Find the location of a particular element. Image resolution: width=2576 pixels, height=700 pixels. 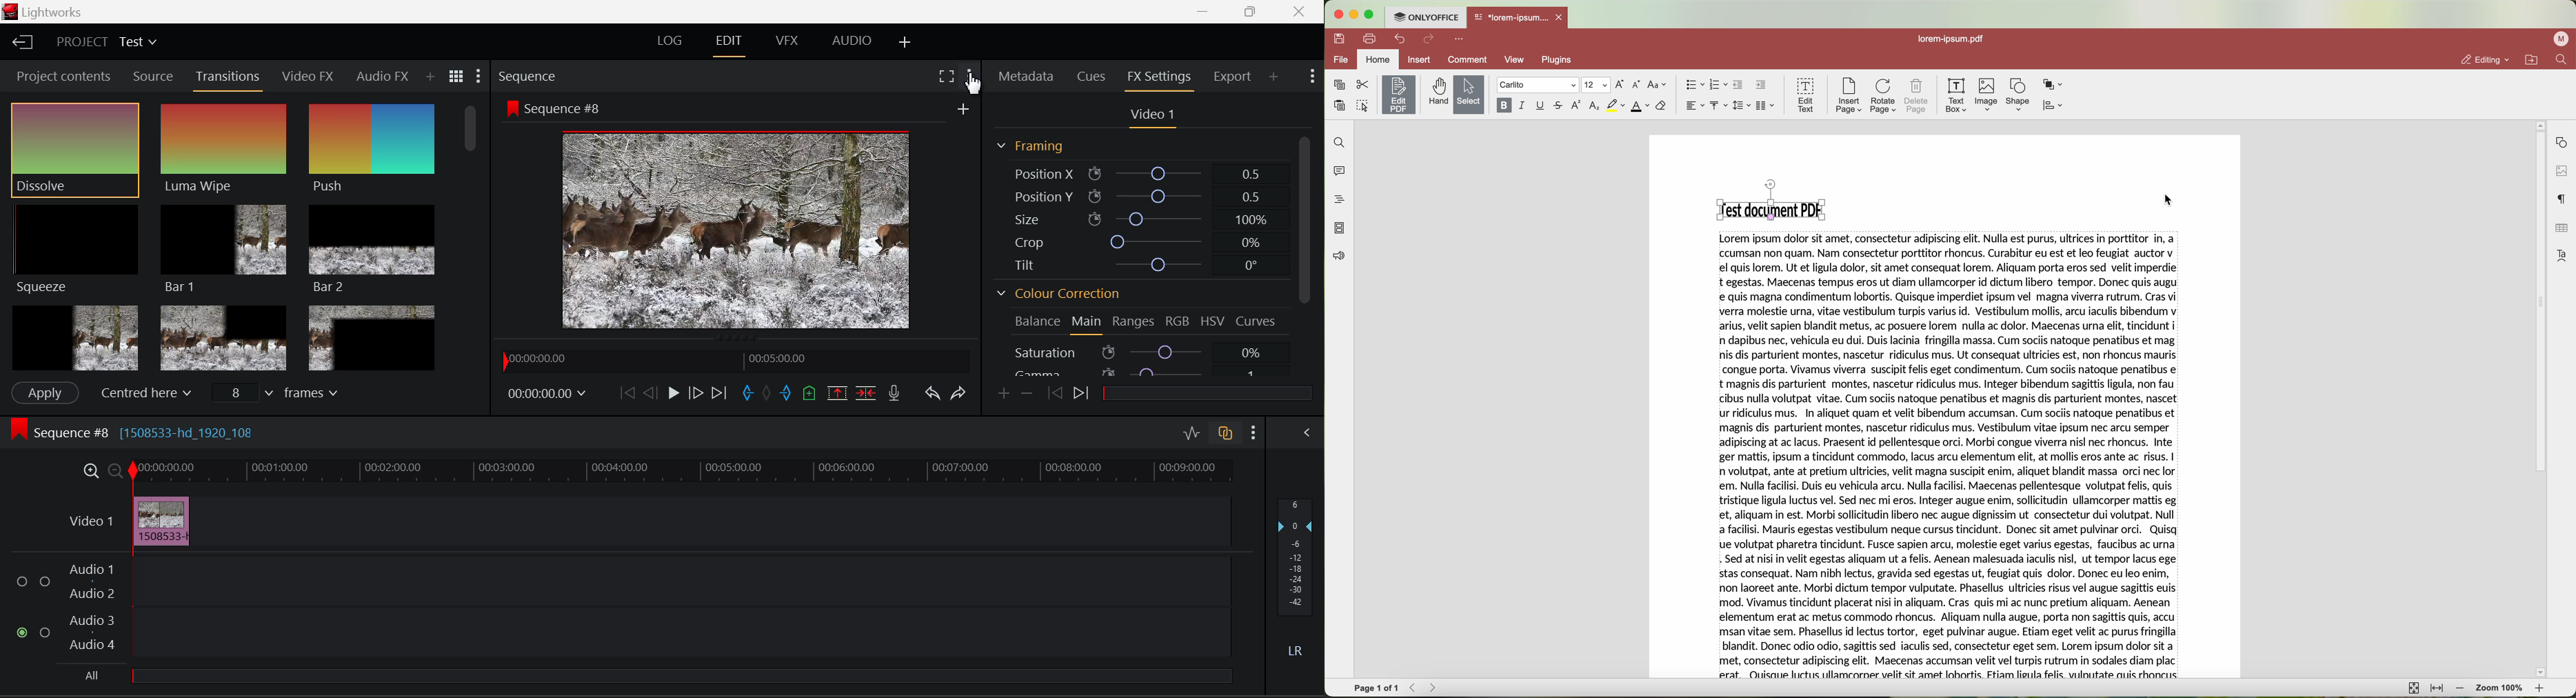

size font is located at coordinates (1594, 85).